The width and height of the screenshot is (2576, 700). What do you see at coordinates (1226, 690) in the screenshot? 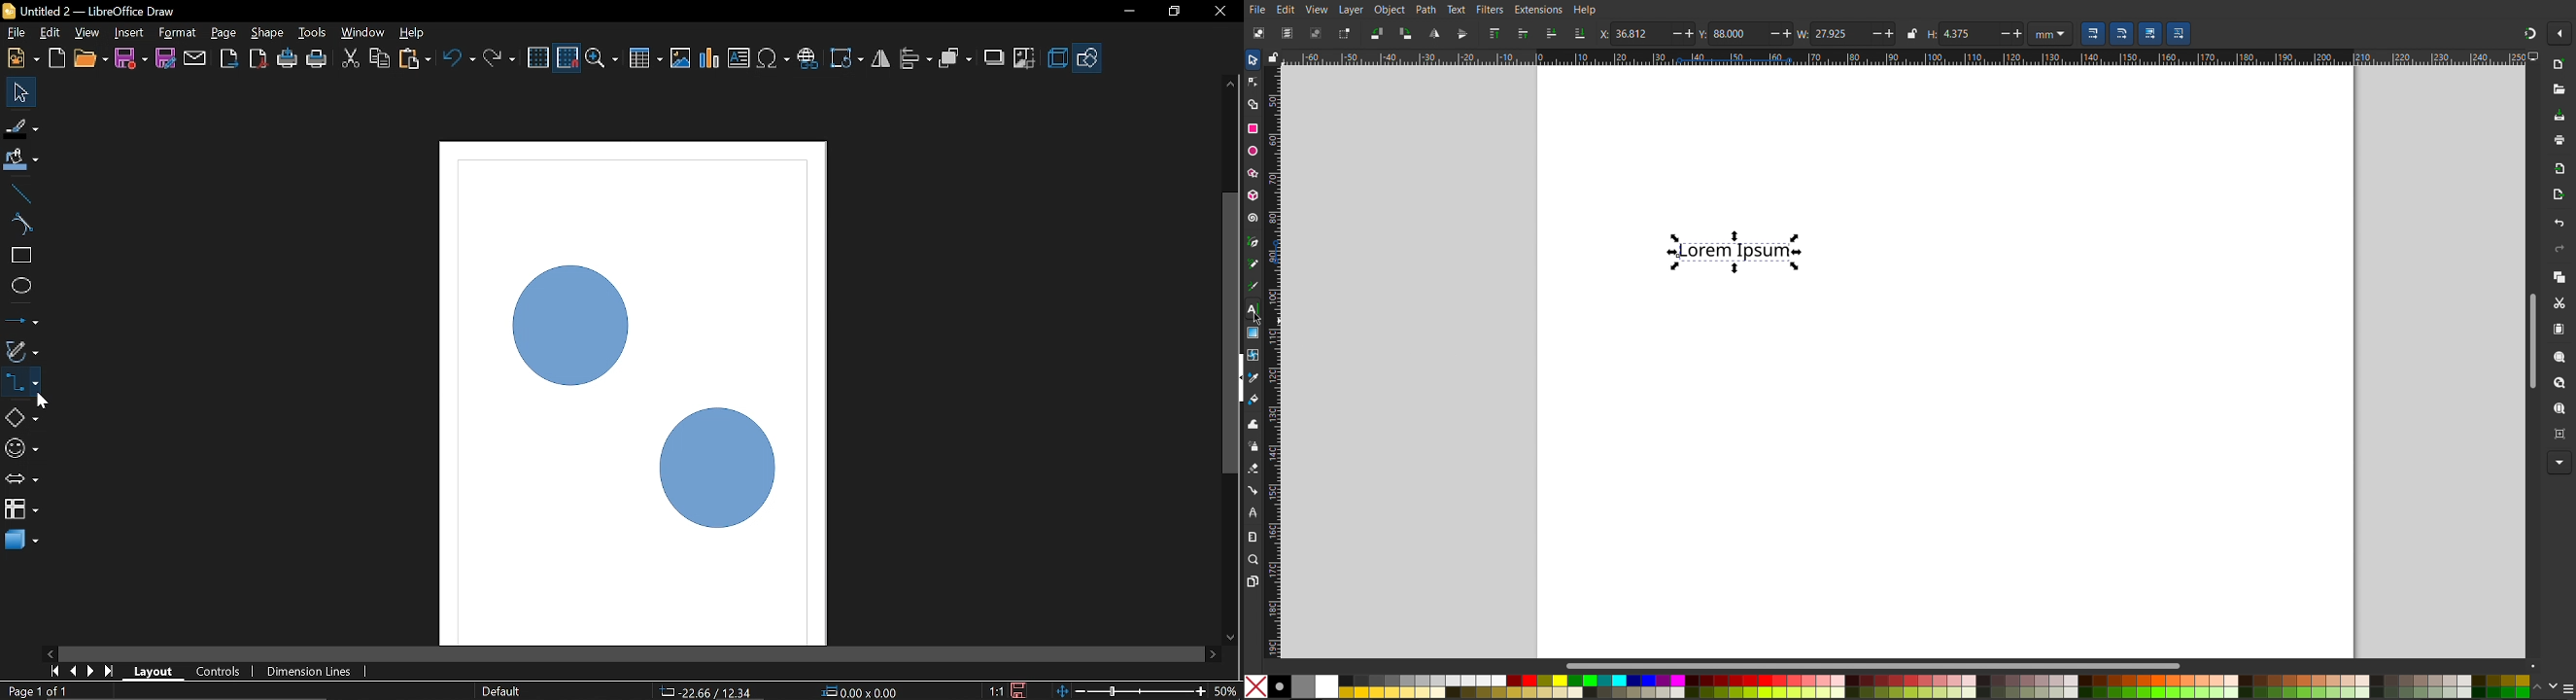
I see `Current zoom` at bounding box center [1226, 690].